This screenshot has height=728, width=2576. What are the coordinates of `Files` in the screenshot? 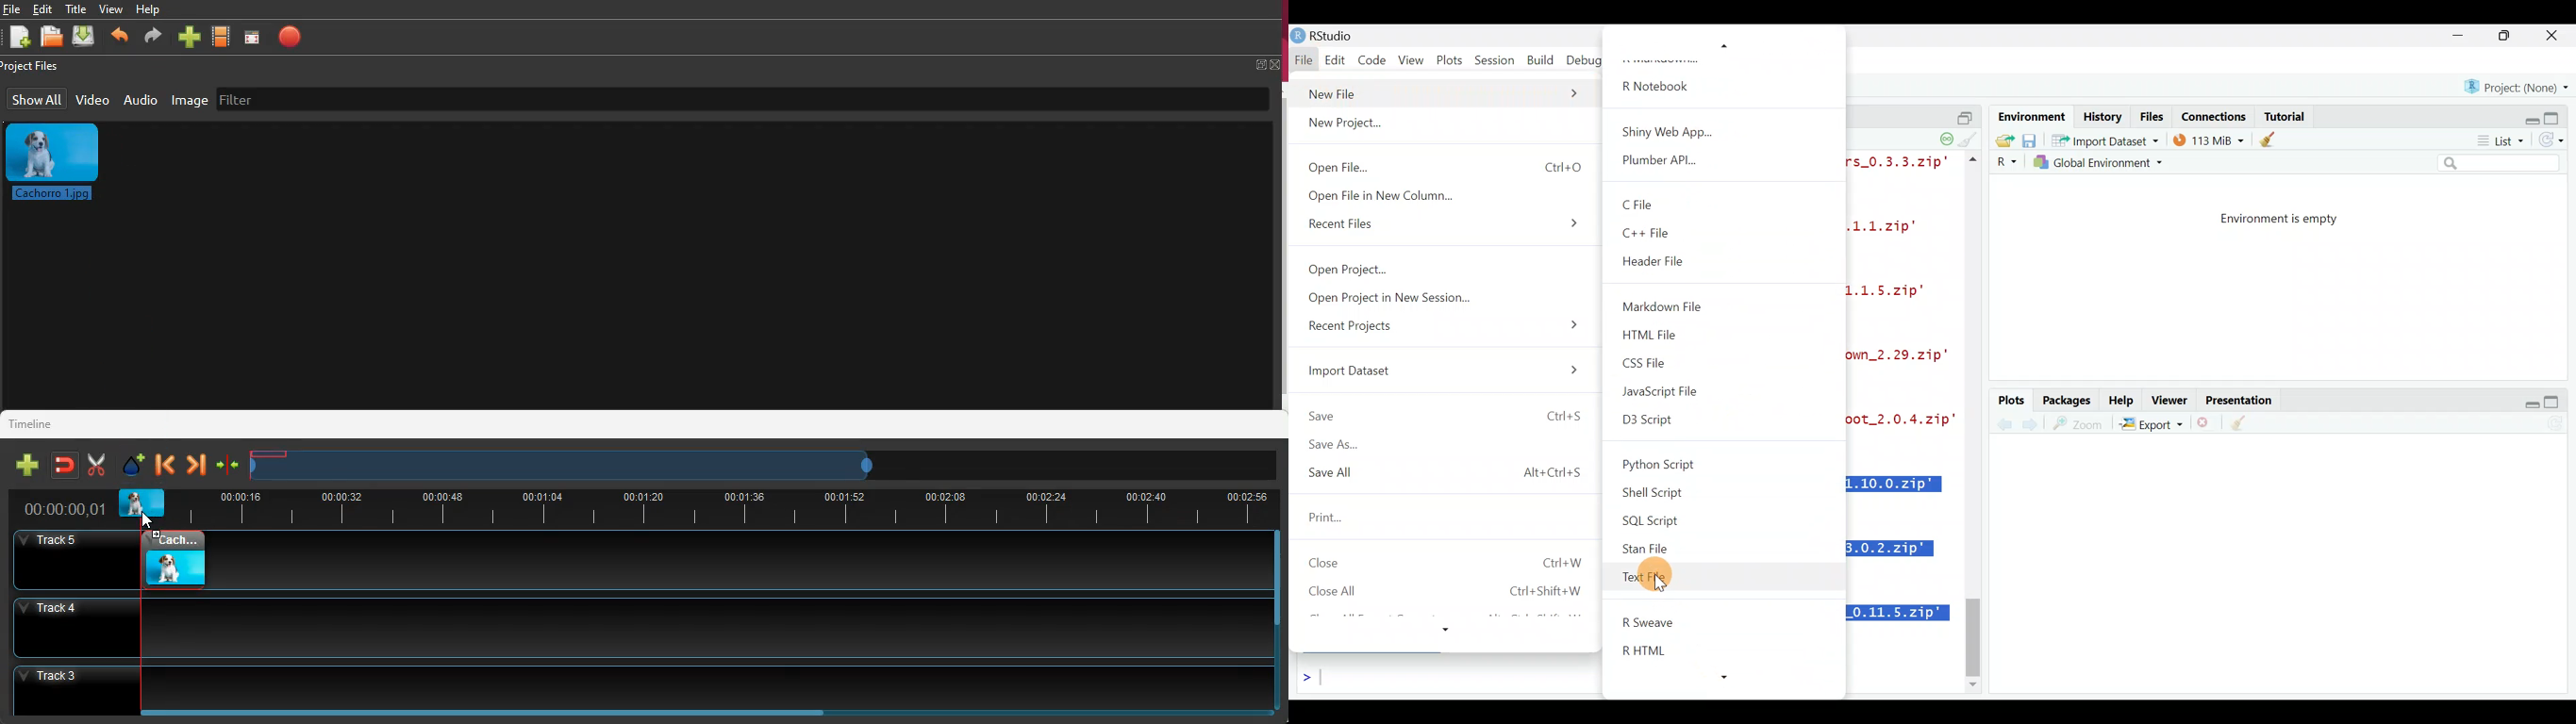 It's located at (2152, 117).